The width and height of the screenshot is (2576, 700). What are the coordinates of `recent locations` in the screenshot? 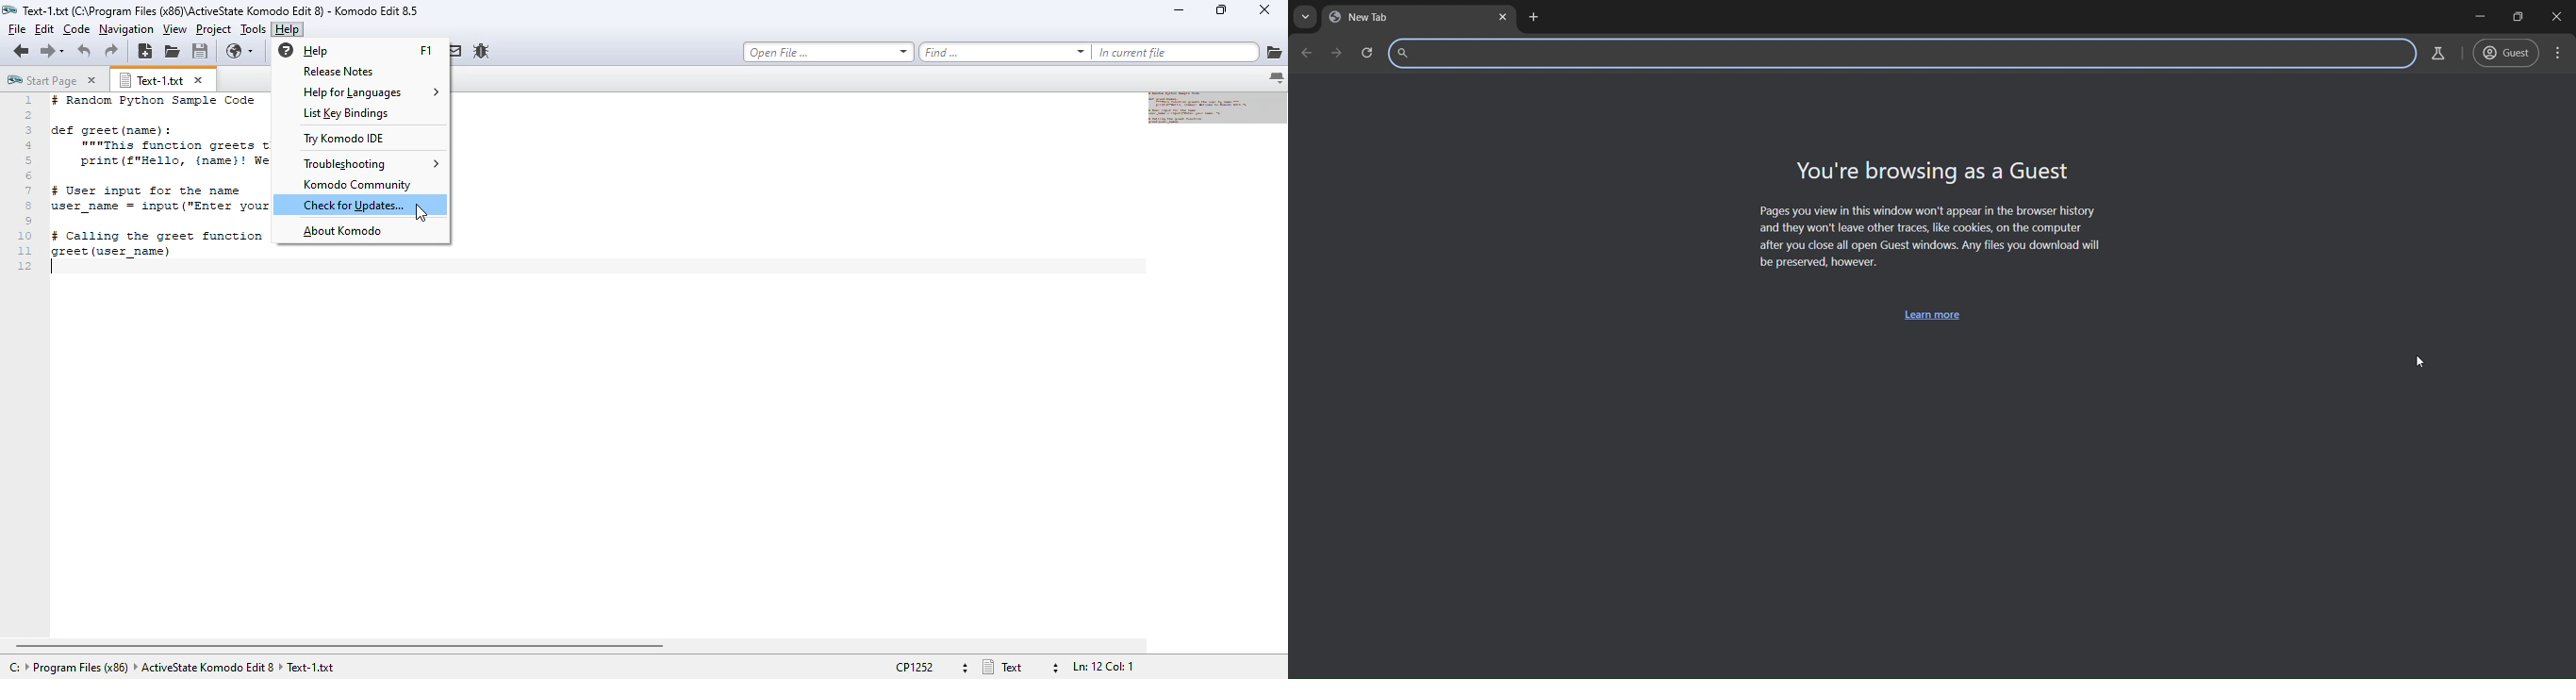 It's located at (64, 50).